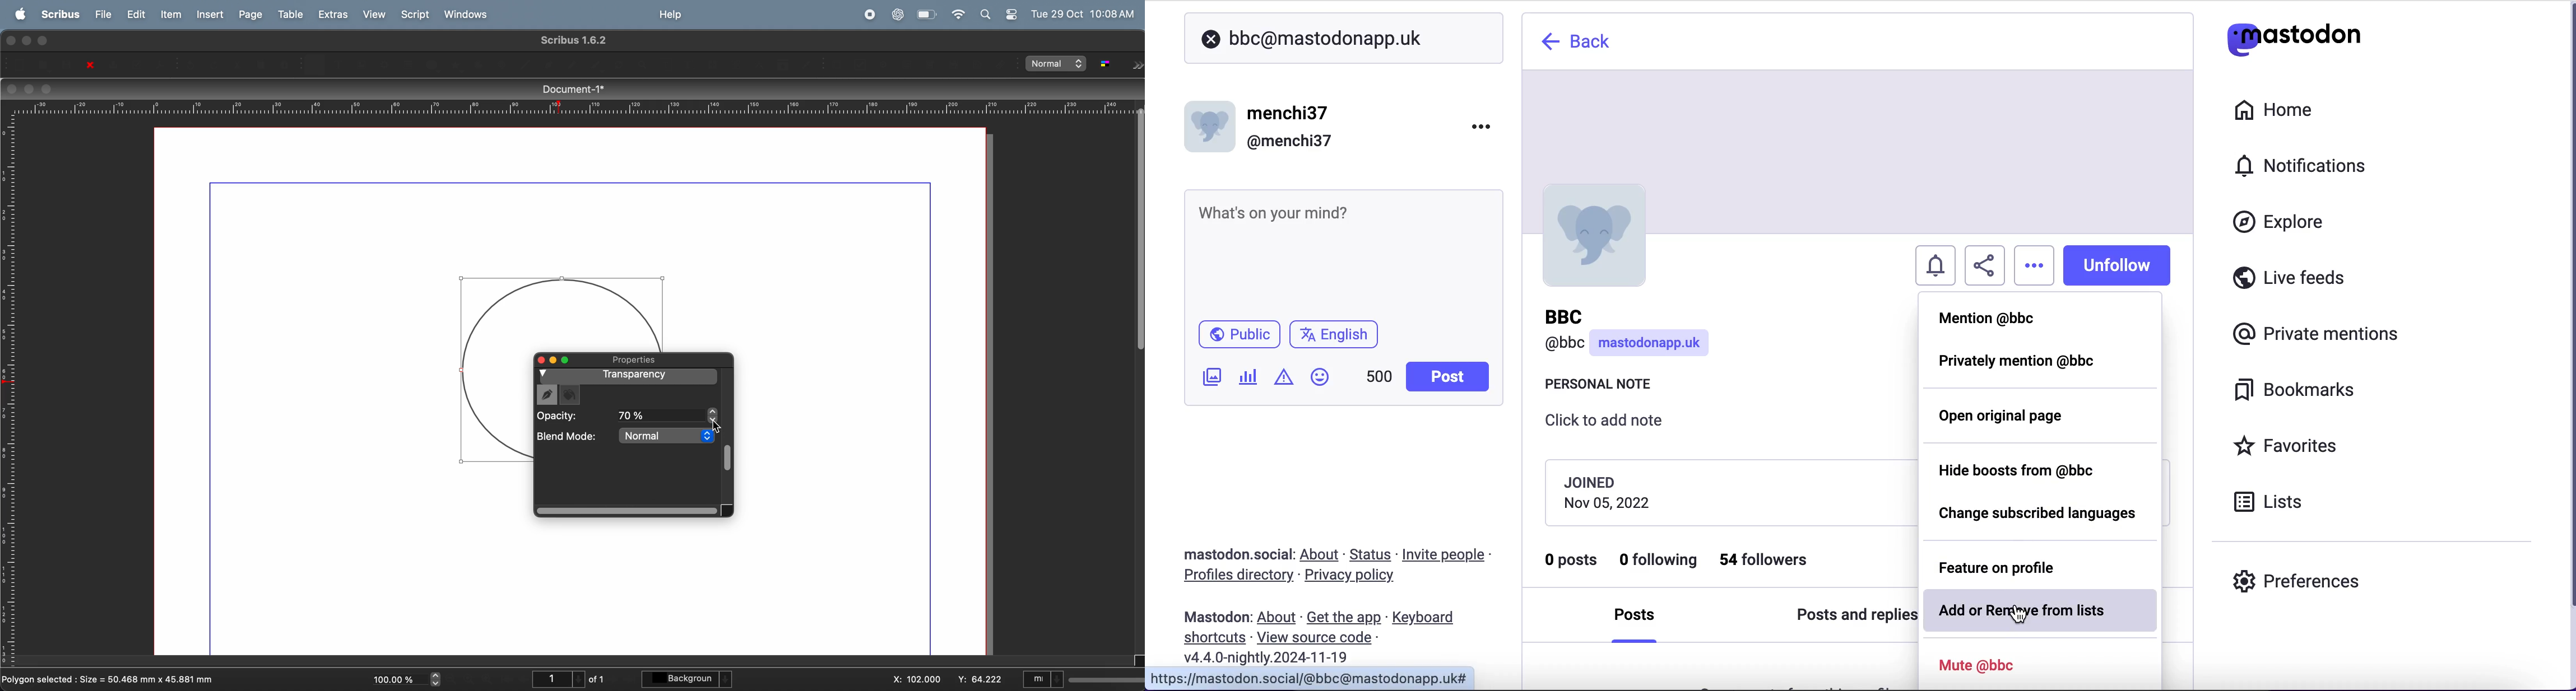 The height and width of the screenshot is (700, 2576). What do you see at coordinates (1279, 618) in the screenshot?
I see `about` at bounding box center [1279, 618].